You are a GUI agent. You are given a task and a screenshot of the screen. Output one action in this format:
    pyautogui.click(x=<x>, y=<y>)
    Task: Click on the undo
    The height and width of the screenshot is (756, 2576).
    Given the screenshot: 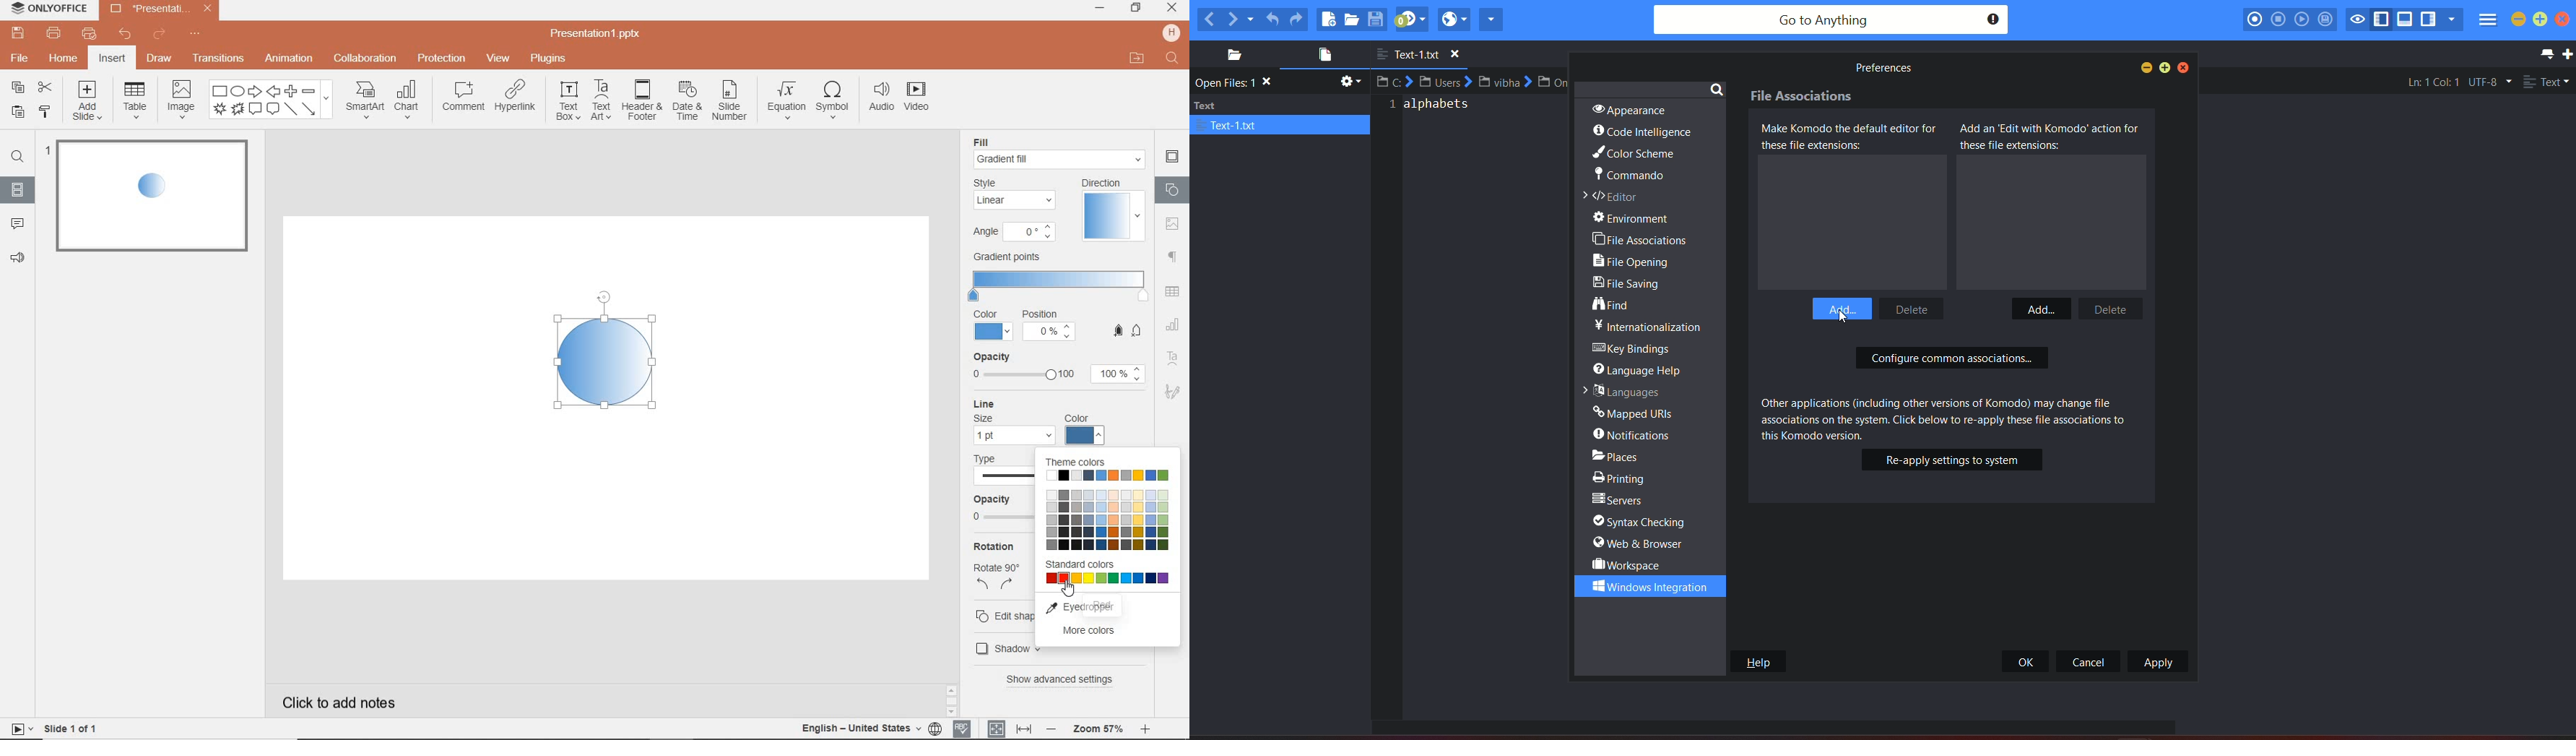 What is the action you would take?
    pyautogui.click(x=1272, y=17)
    